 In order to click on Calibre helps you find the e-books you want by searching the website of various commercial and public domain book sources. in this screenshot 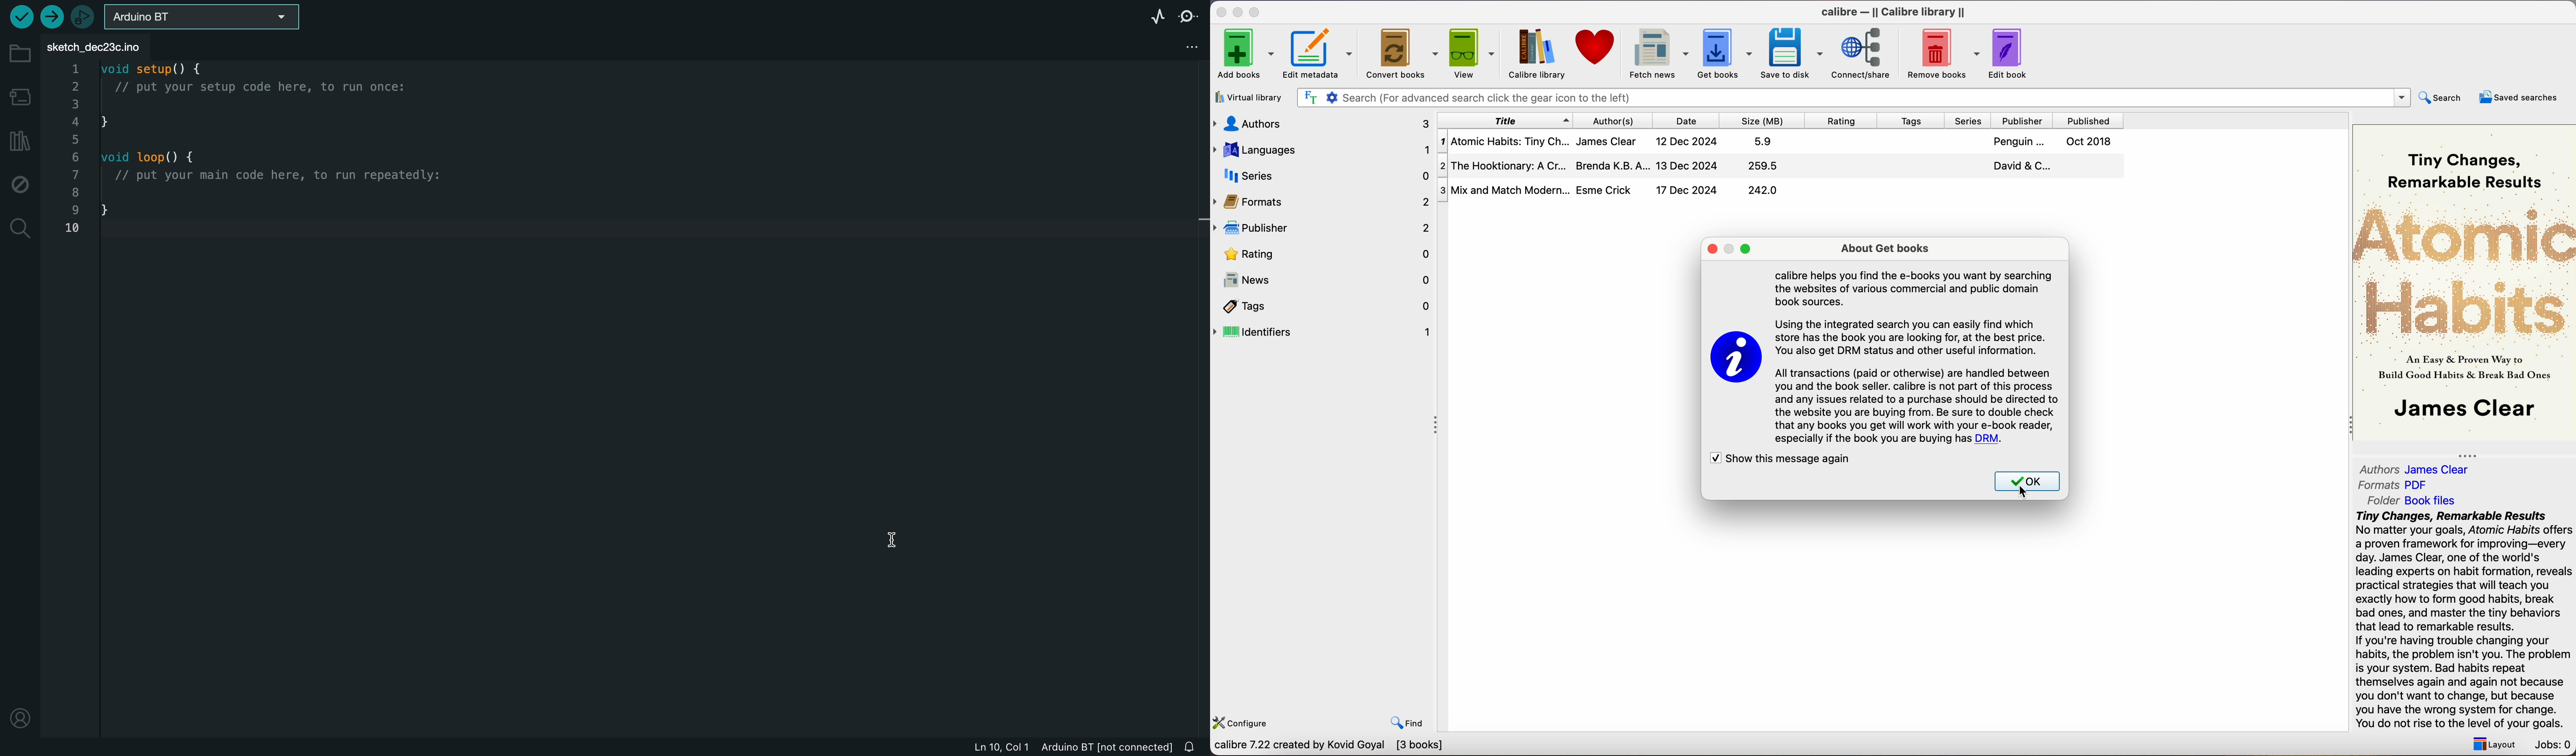, I will do `click(1914, 287)`.